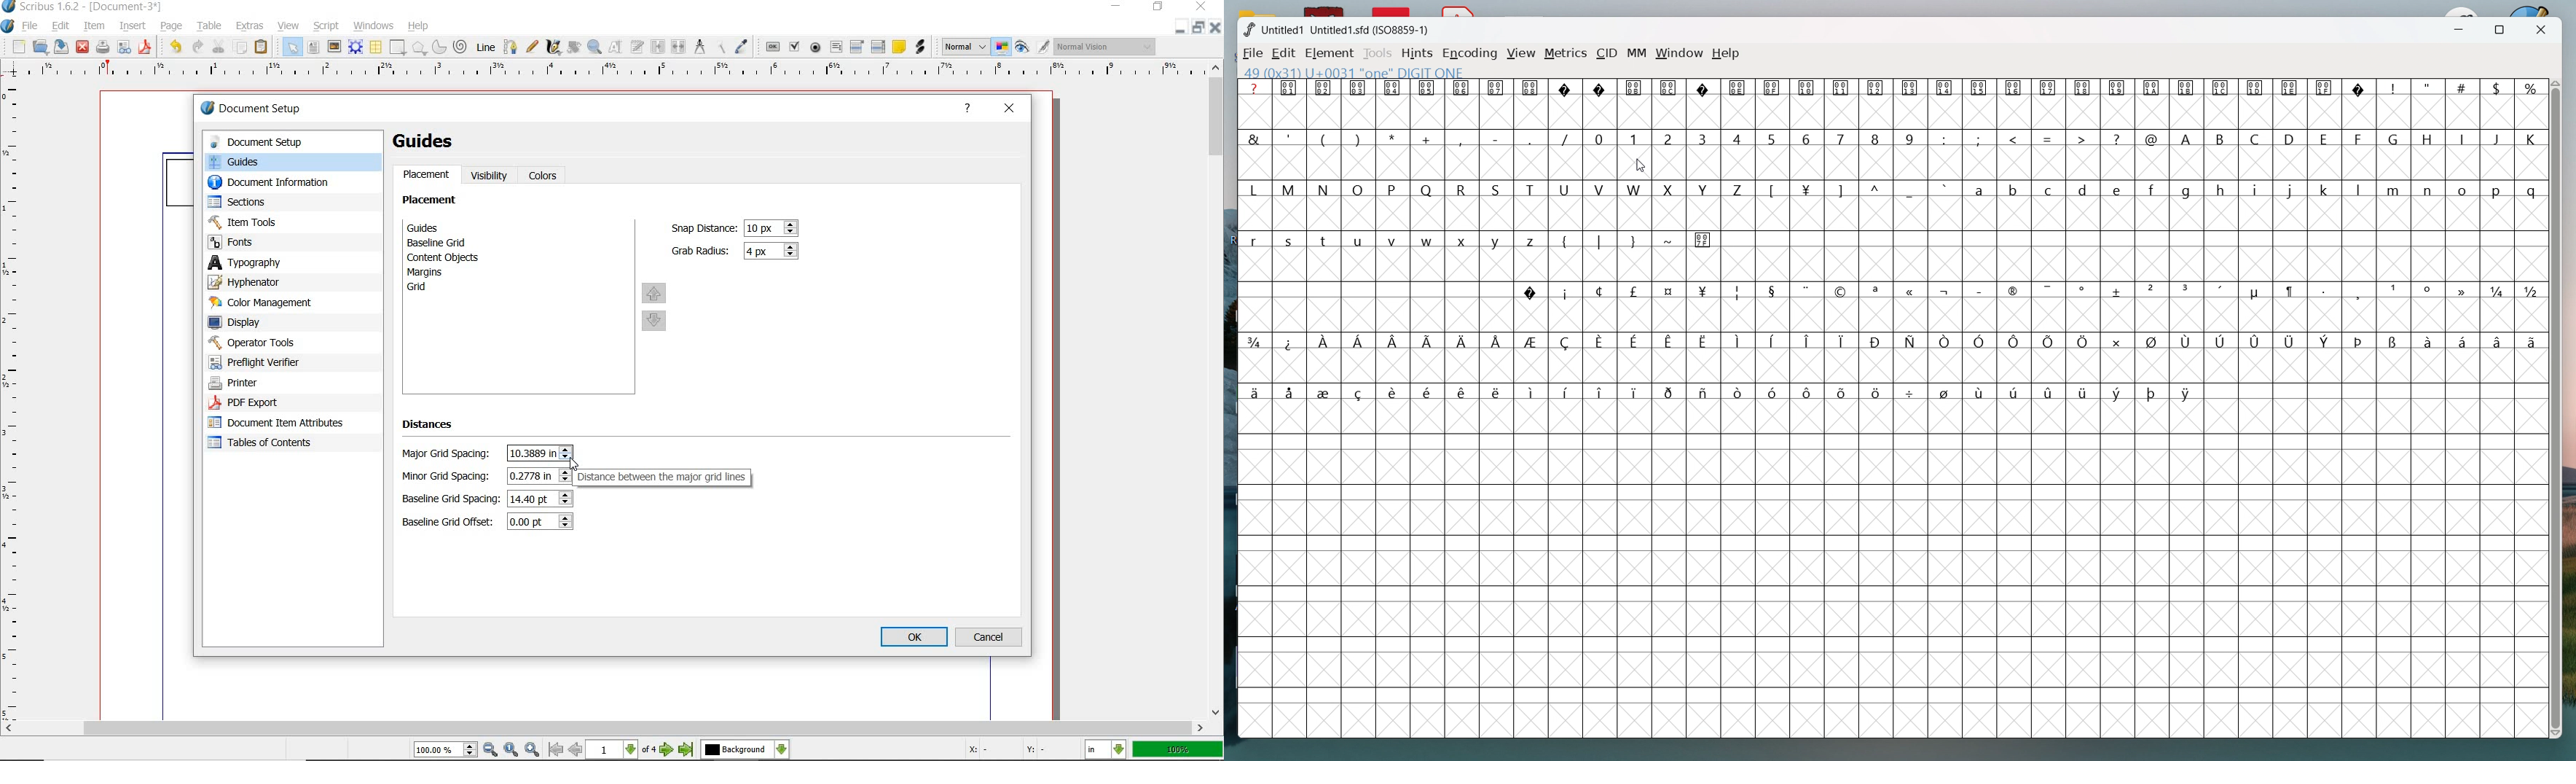 This screenshot has height=784, width=2576. I want to click on symbol, so click(1428, 342).